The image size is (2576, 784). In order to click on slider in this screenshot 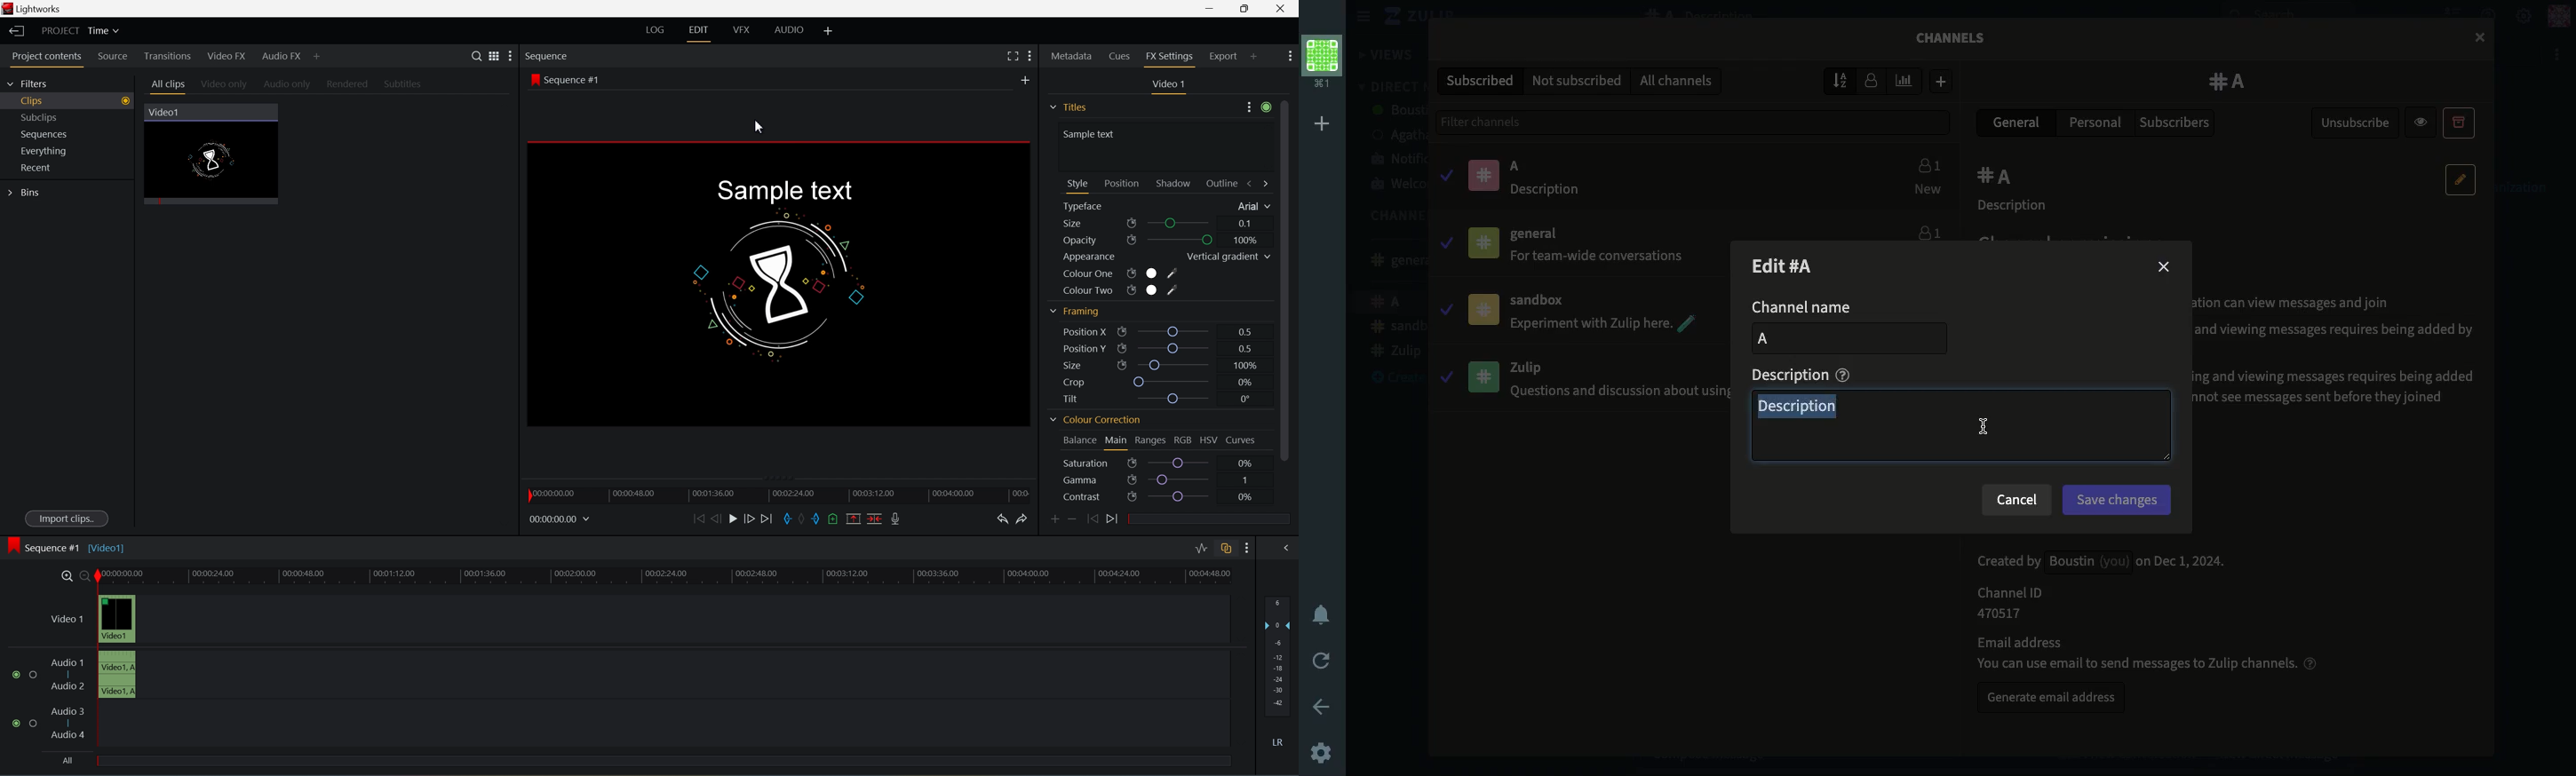, I will do `click(1181, 463)`.